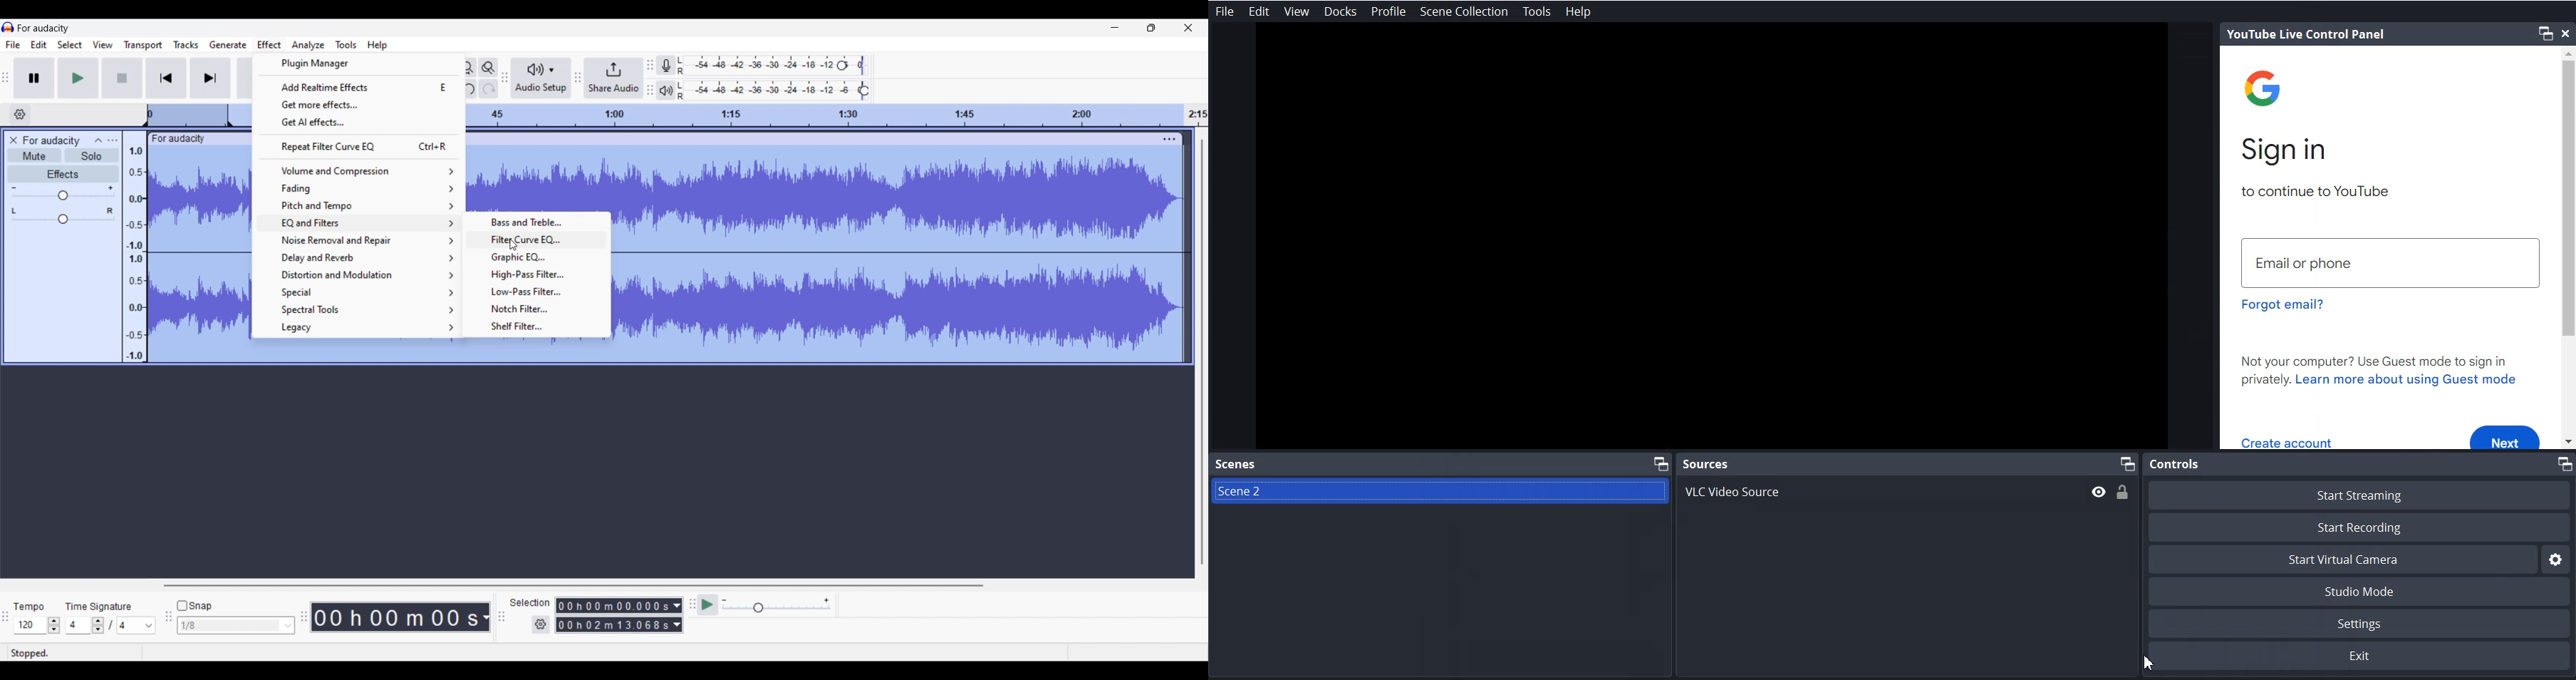 The image size is (2576, 700). Describe the element at coordinates (538, 178) in the screenshot. I see `Track selected` at that location.